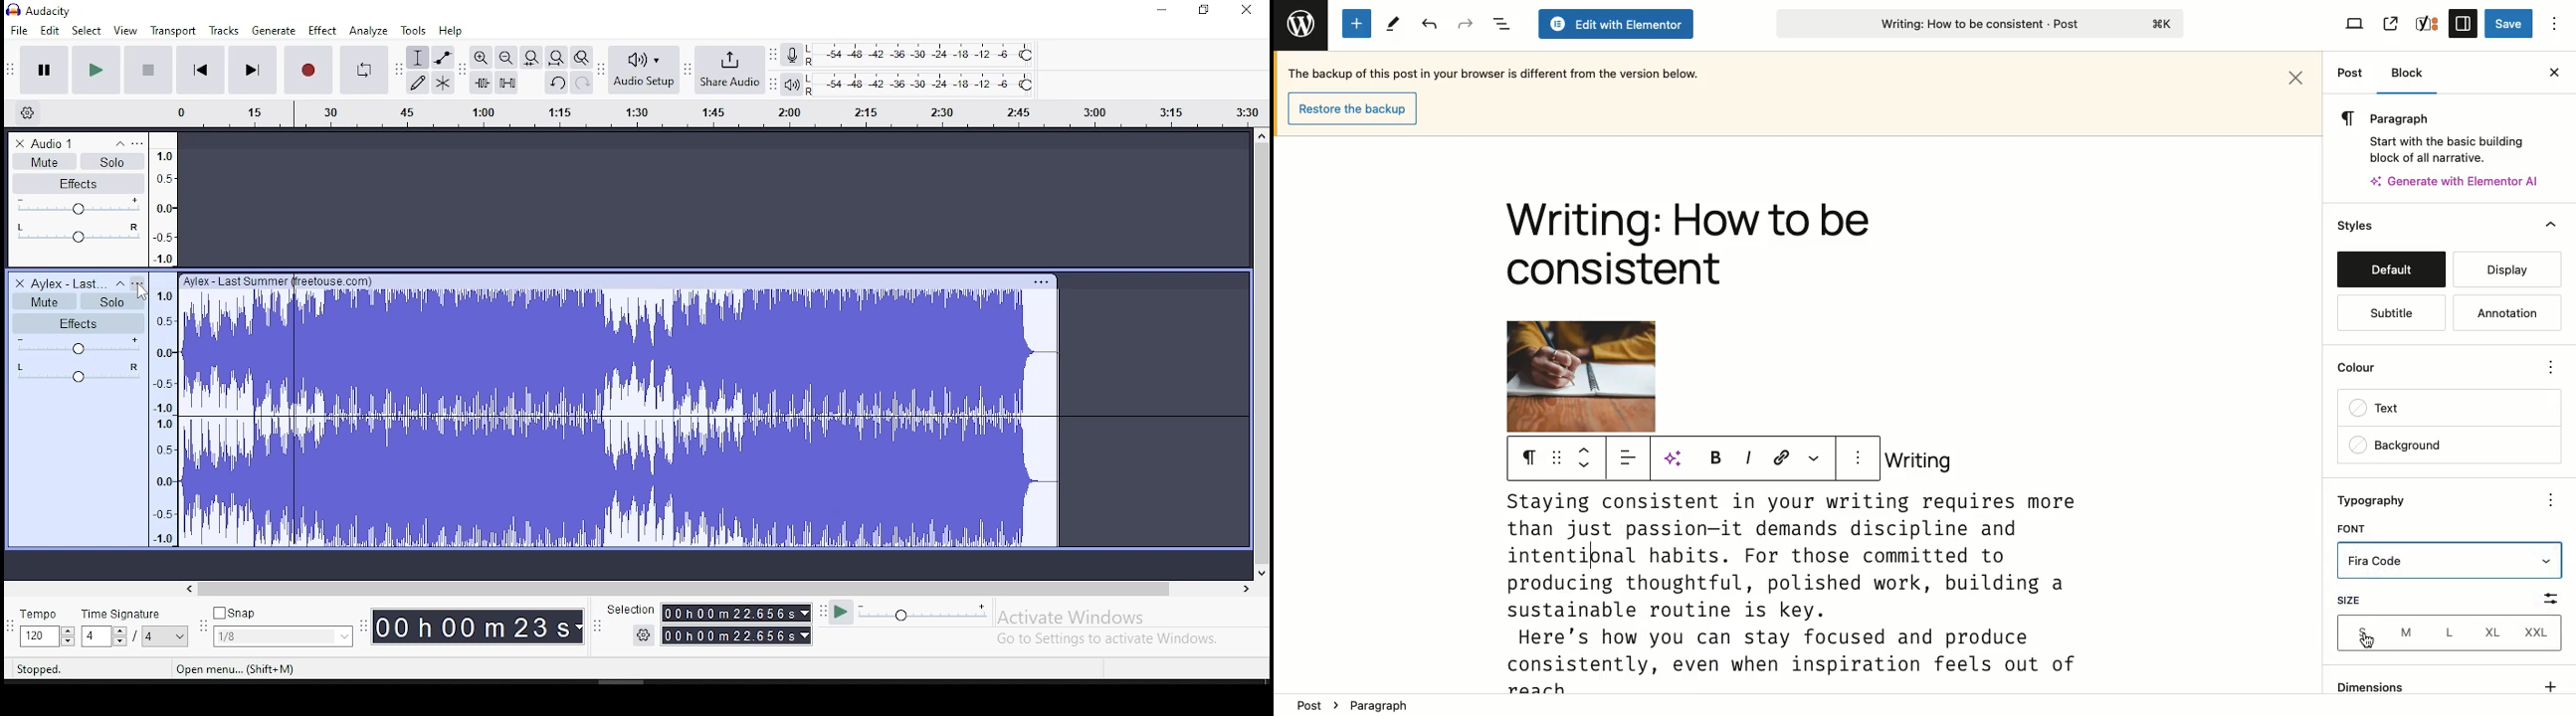  Describe the element at coordinates (324, 30) in the screenshot. I see `effect` at that location.